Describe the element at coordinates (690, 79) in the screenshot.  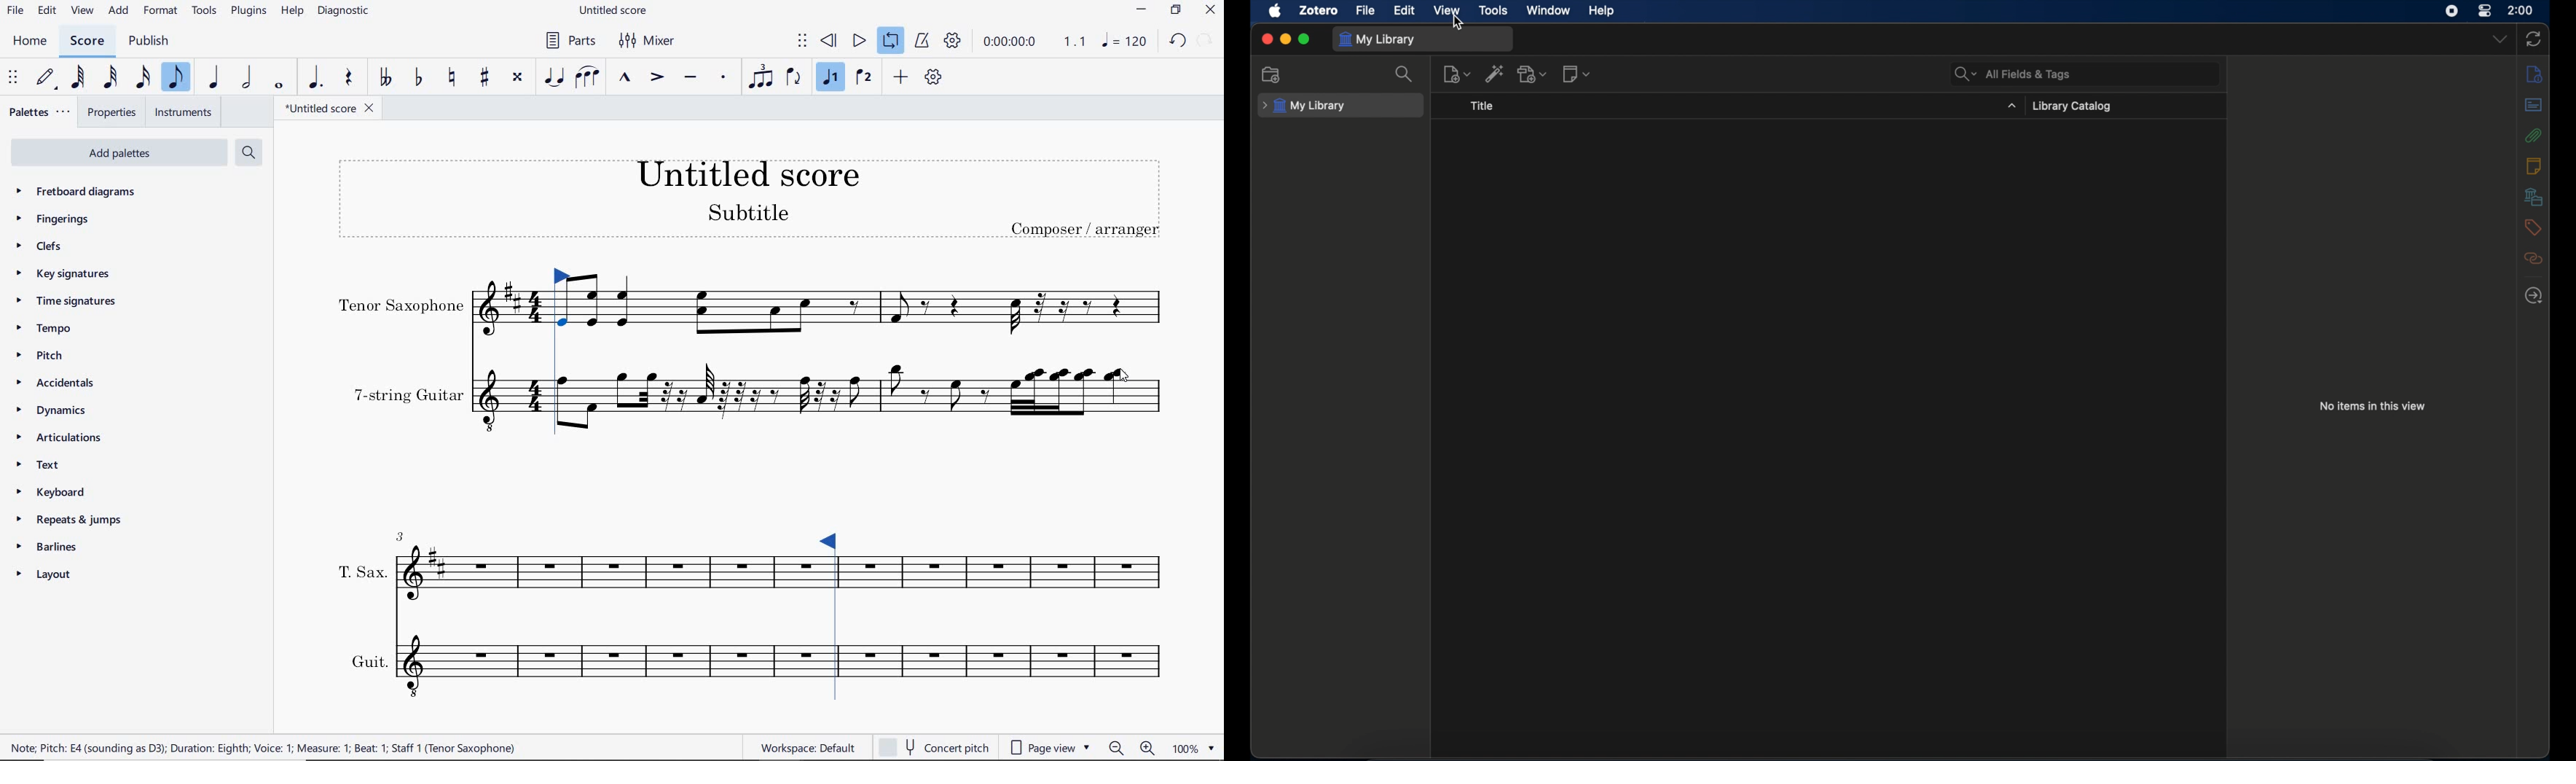
I see `TENUTO` at that location.